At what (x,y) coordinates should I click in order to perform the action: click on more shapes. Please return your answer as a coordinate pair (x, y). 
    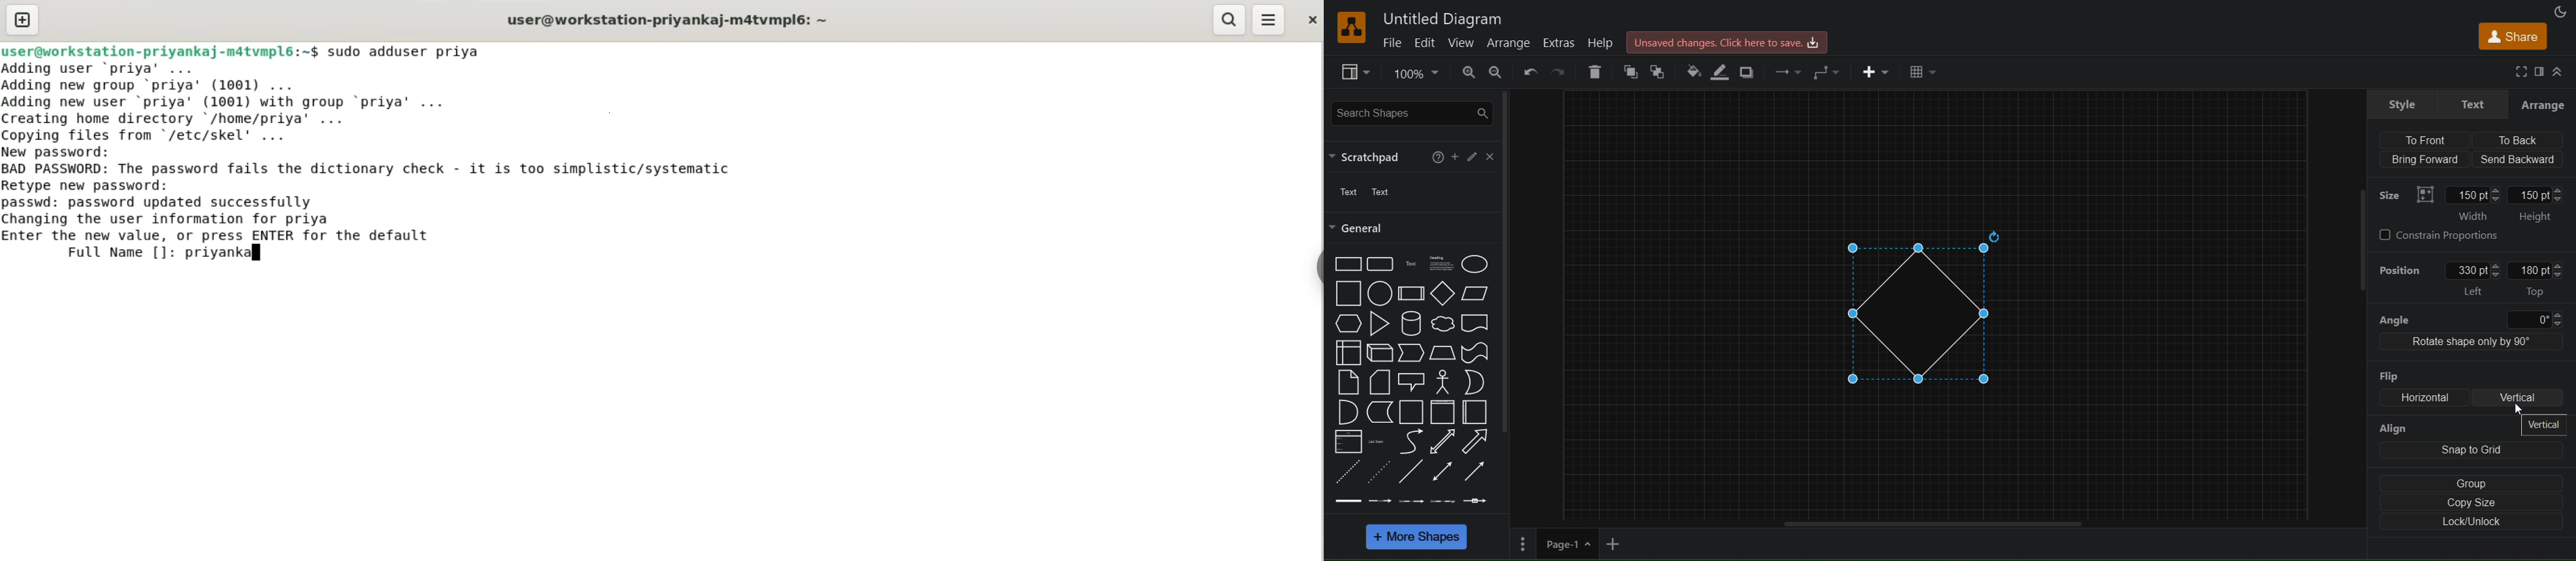
    Looking at the image, I should click on (1418, 536).